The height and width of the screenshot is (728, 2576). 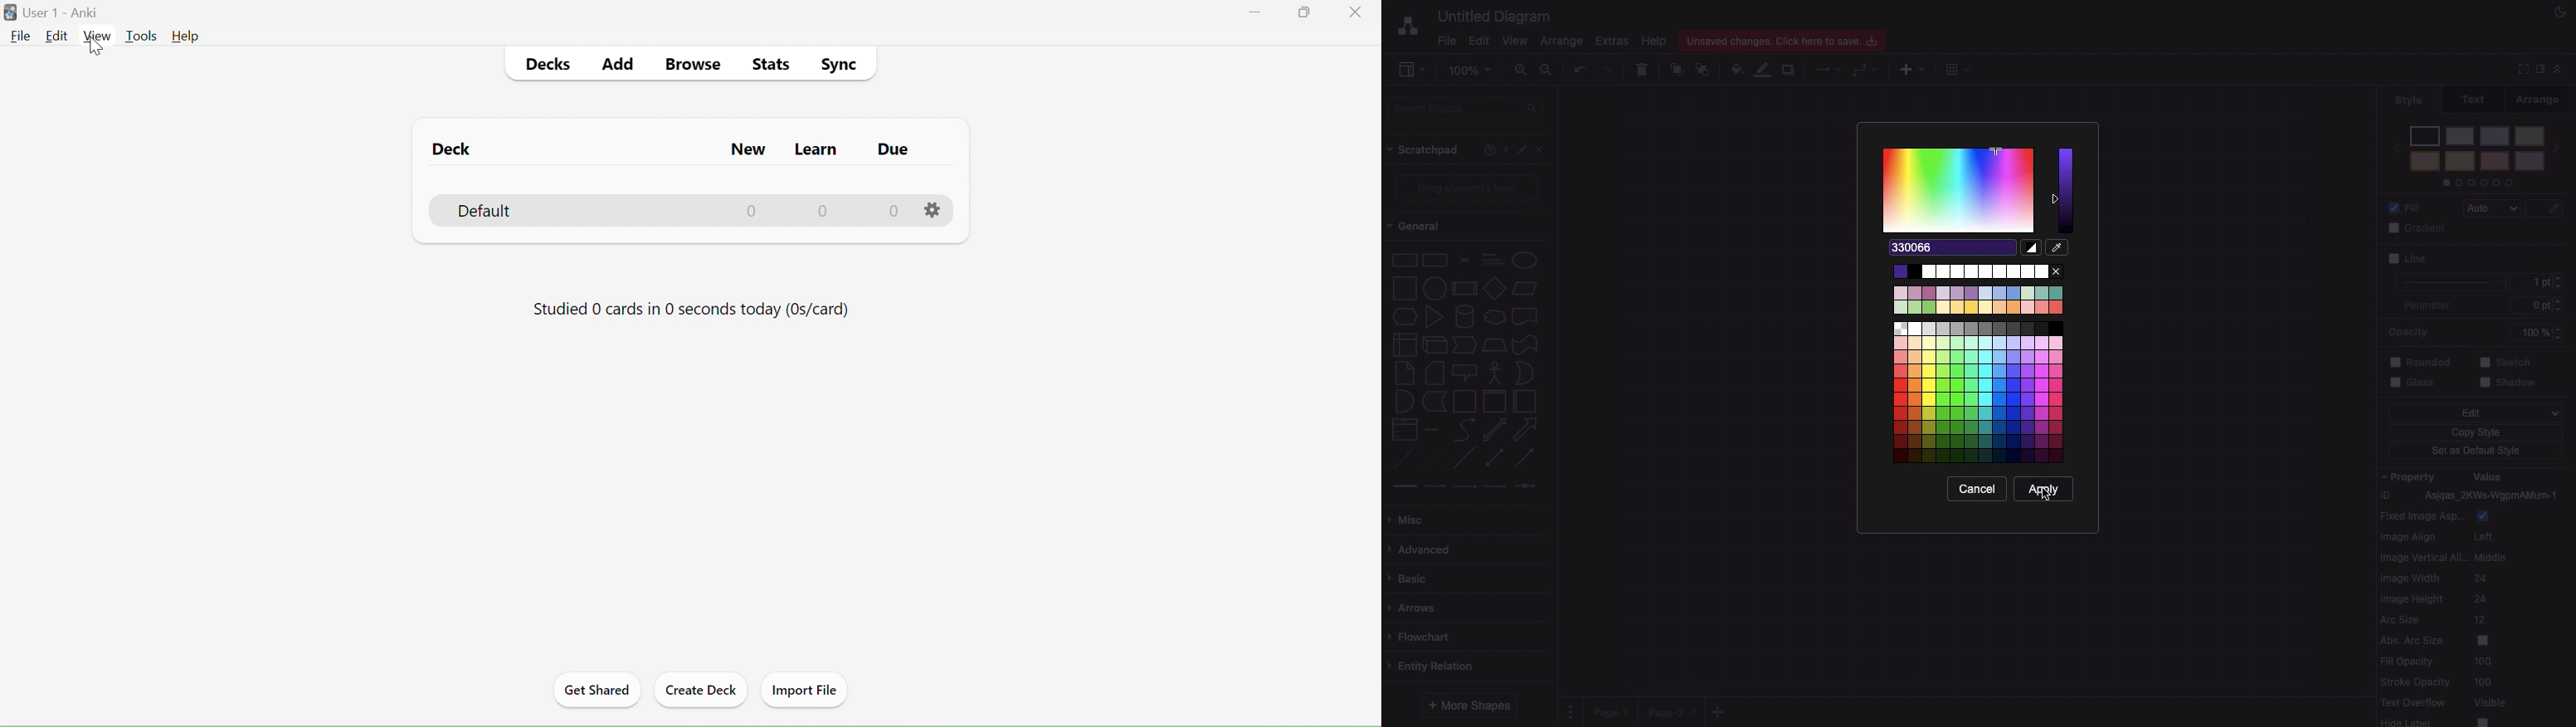 I want to click on Advanced, so click(x=1420, y=547).